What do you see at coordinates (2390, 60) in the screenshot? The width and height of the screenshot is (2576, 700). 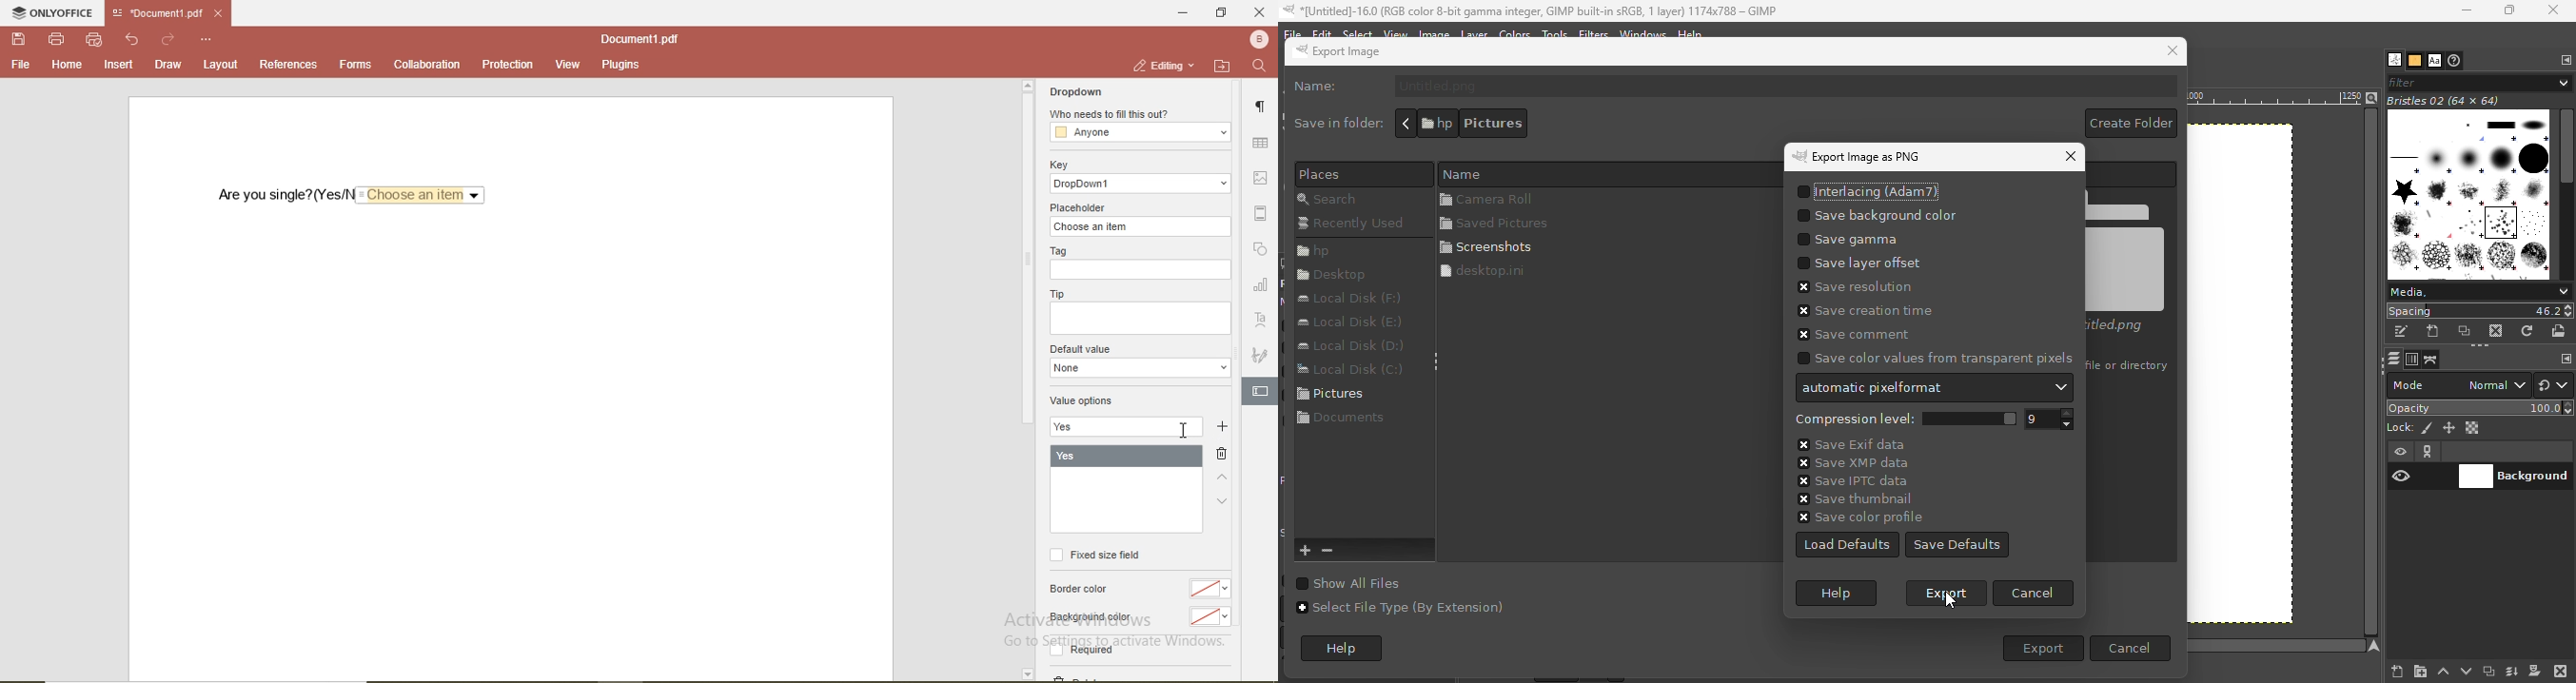 I see `Brushes` at bounding box center [2390, 60].